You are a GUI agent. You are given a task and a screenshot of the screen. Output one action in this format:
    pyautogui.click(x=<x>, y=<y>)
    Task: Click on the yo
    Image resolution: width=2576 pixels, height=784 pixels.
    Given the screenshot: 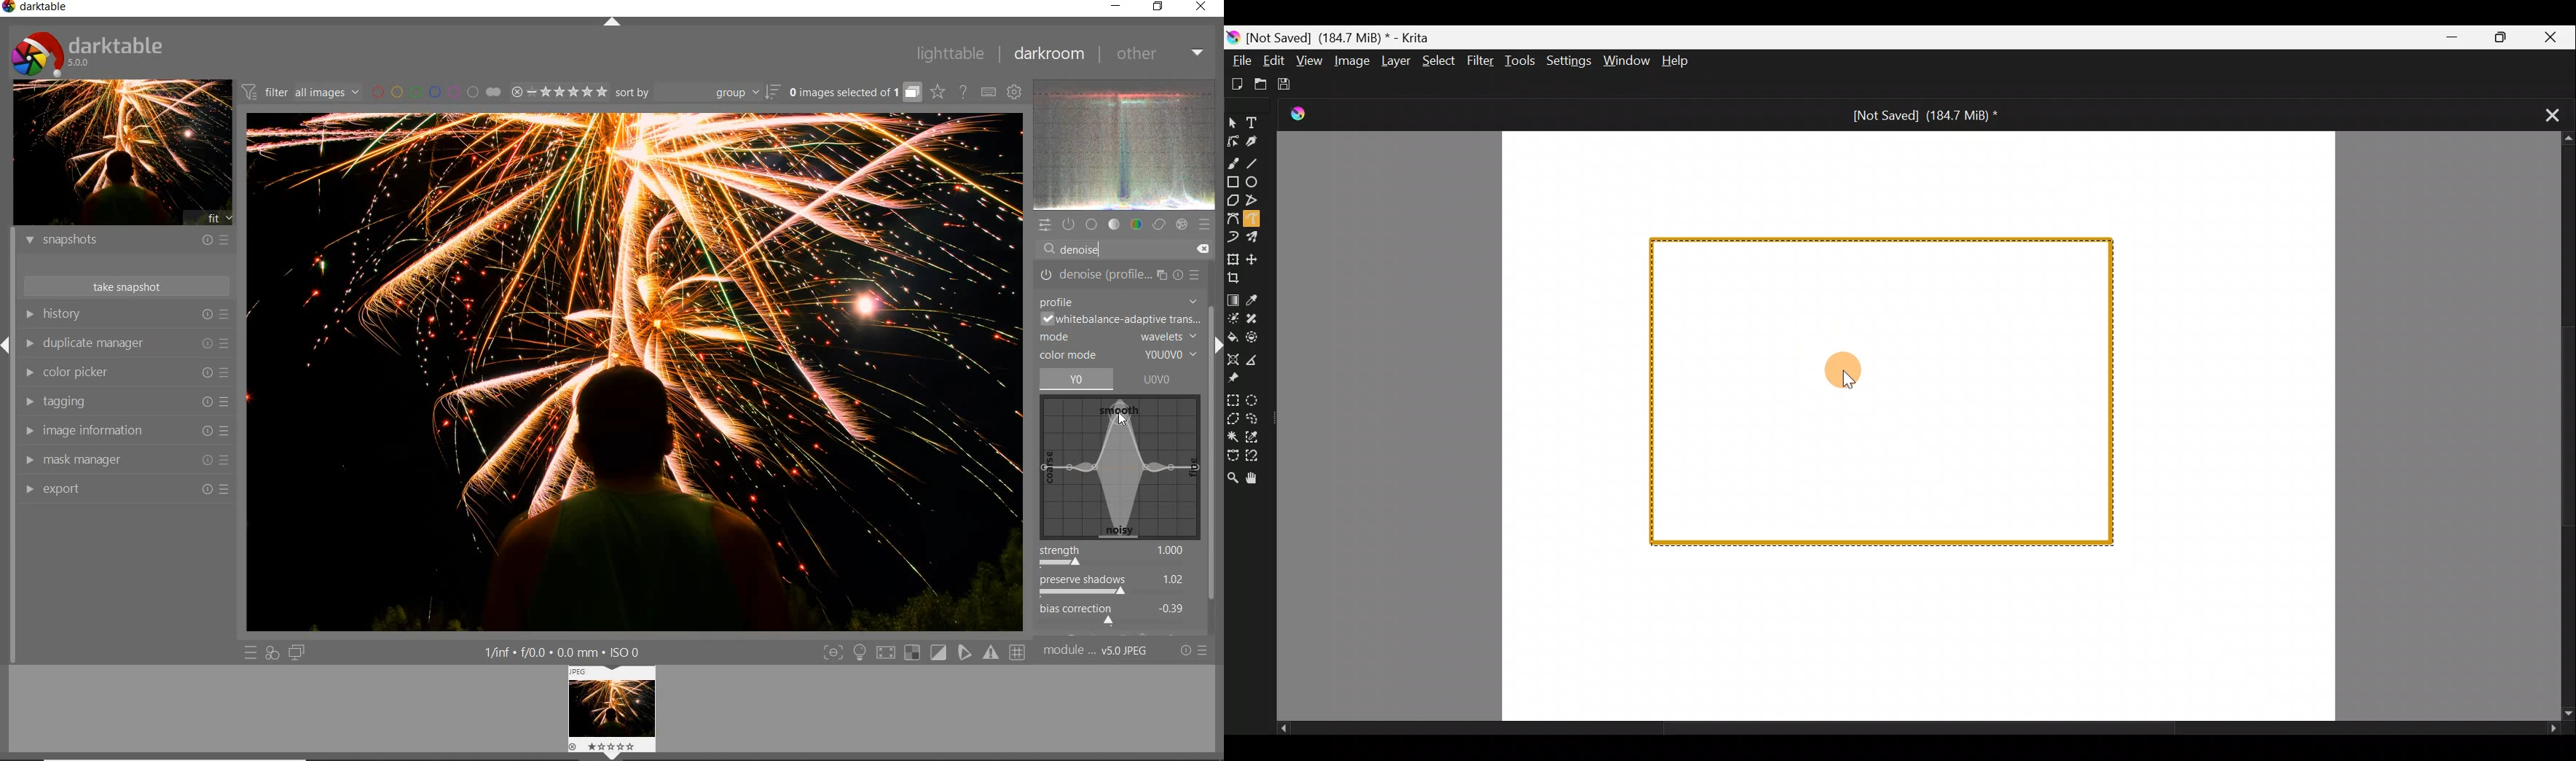 What is the action you would take?
    pyautogui.click(x=1077, y=379)
    